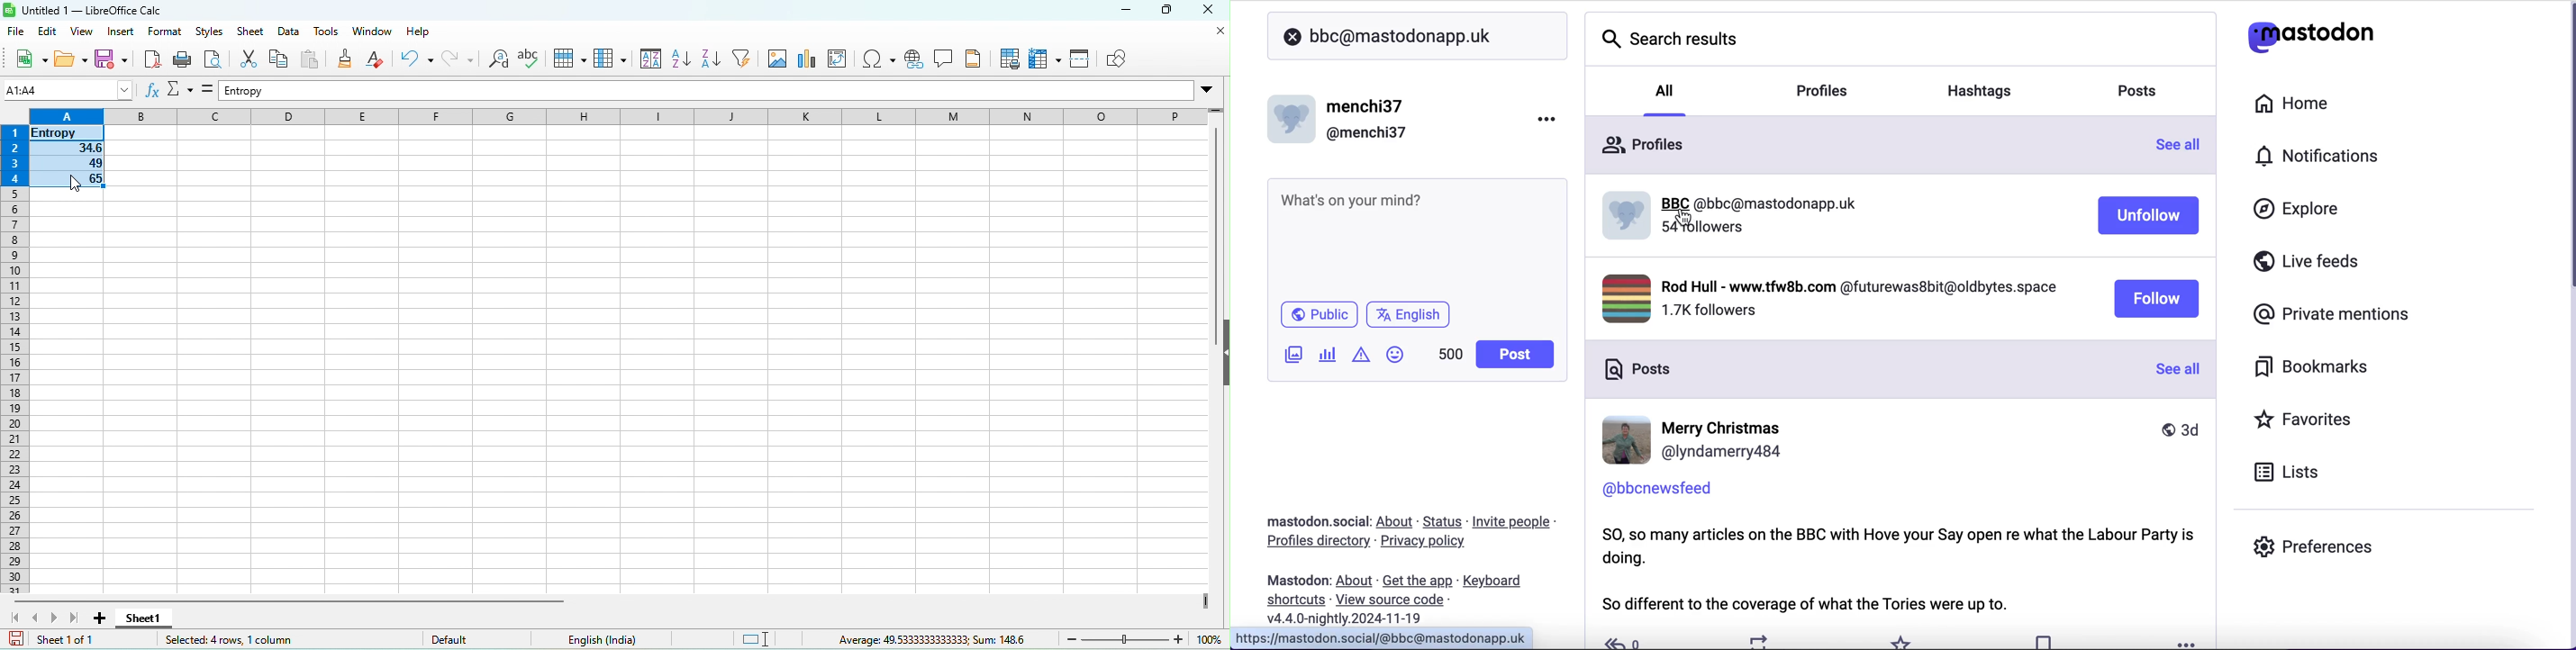 This screenshot has width=2576, height=672. What do you see at coordinates (930, 640) in the screenshot?
I see `average 49.5333333333333, sum 148.6` at bounding box center [930, 640].